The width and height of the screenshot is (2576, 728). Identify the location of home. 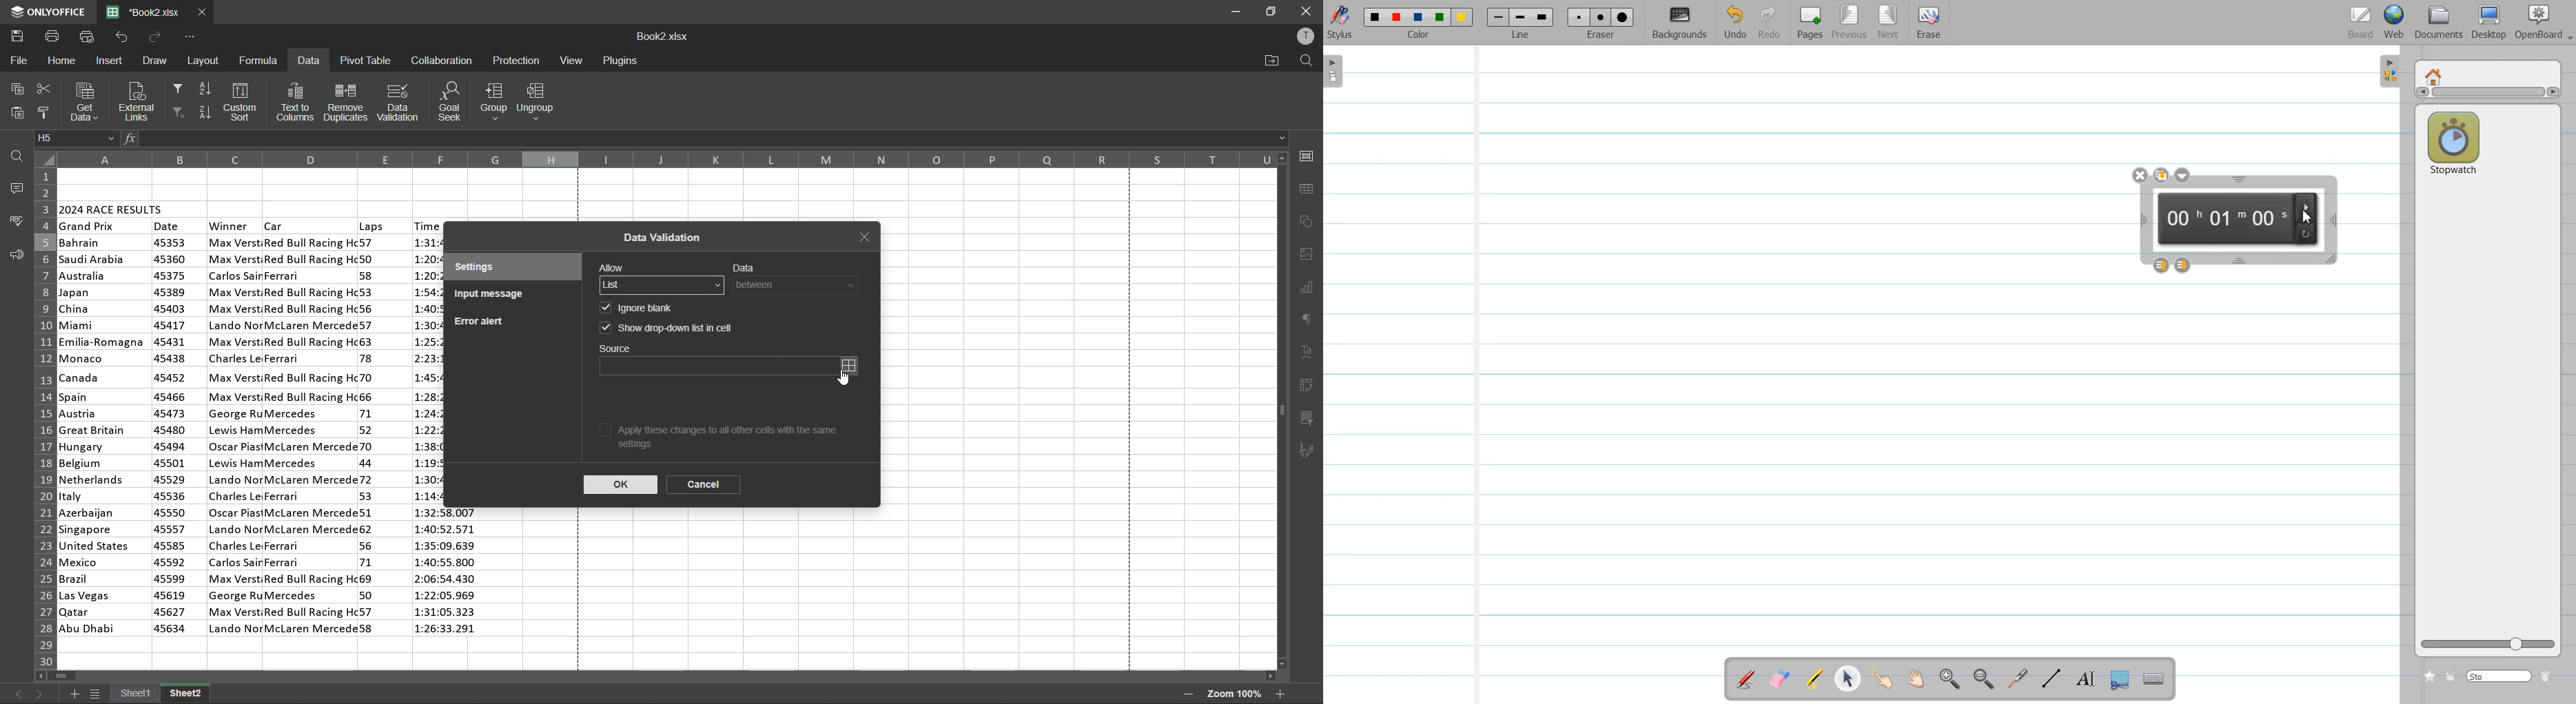
(62, 62).